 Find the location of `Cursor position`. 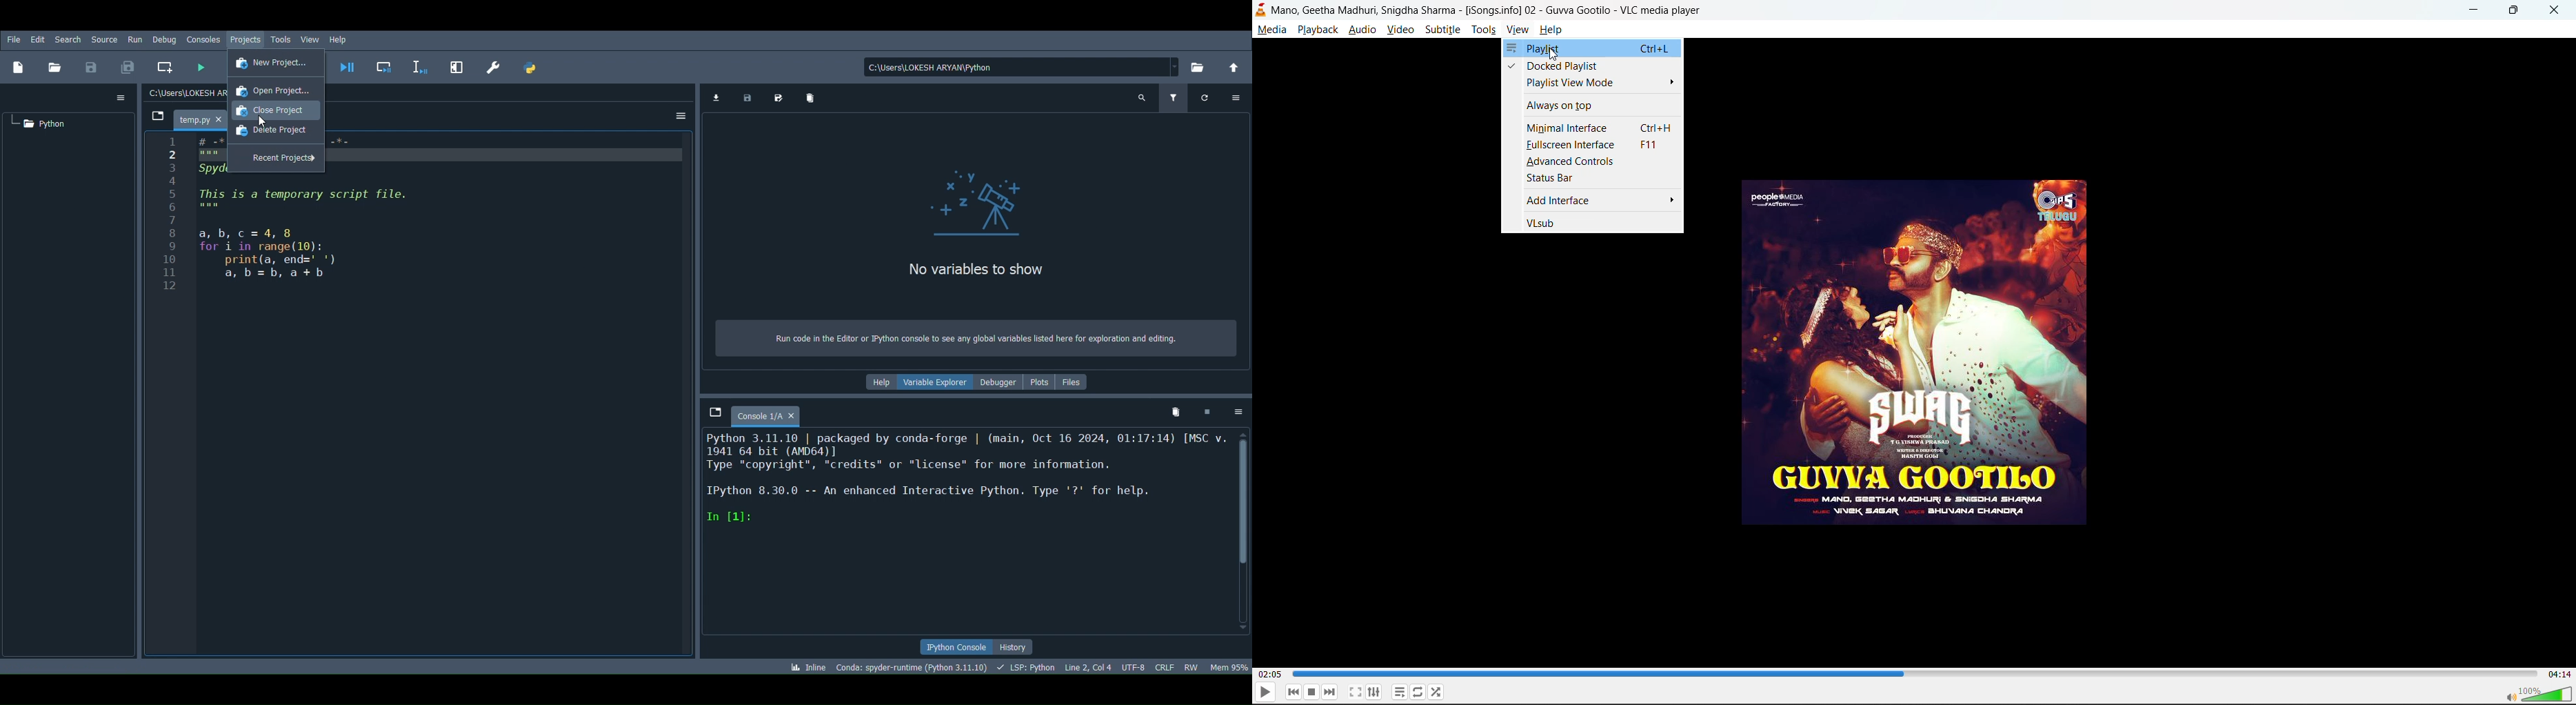

Cursor position is located at coordinates (1089, 665).